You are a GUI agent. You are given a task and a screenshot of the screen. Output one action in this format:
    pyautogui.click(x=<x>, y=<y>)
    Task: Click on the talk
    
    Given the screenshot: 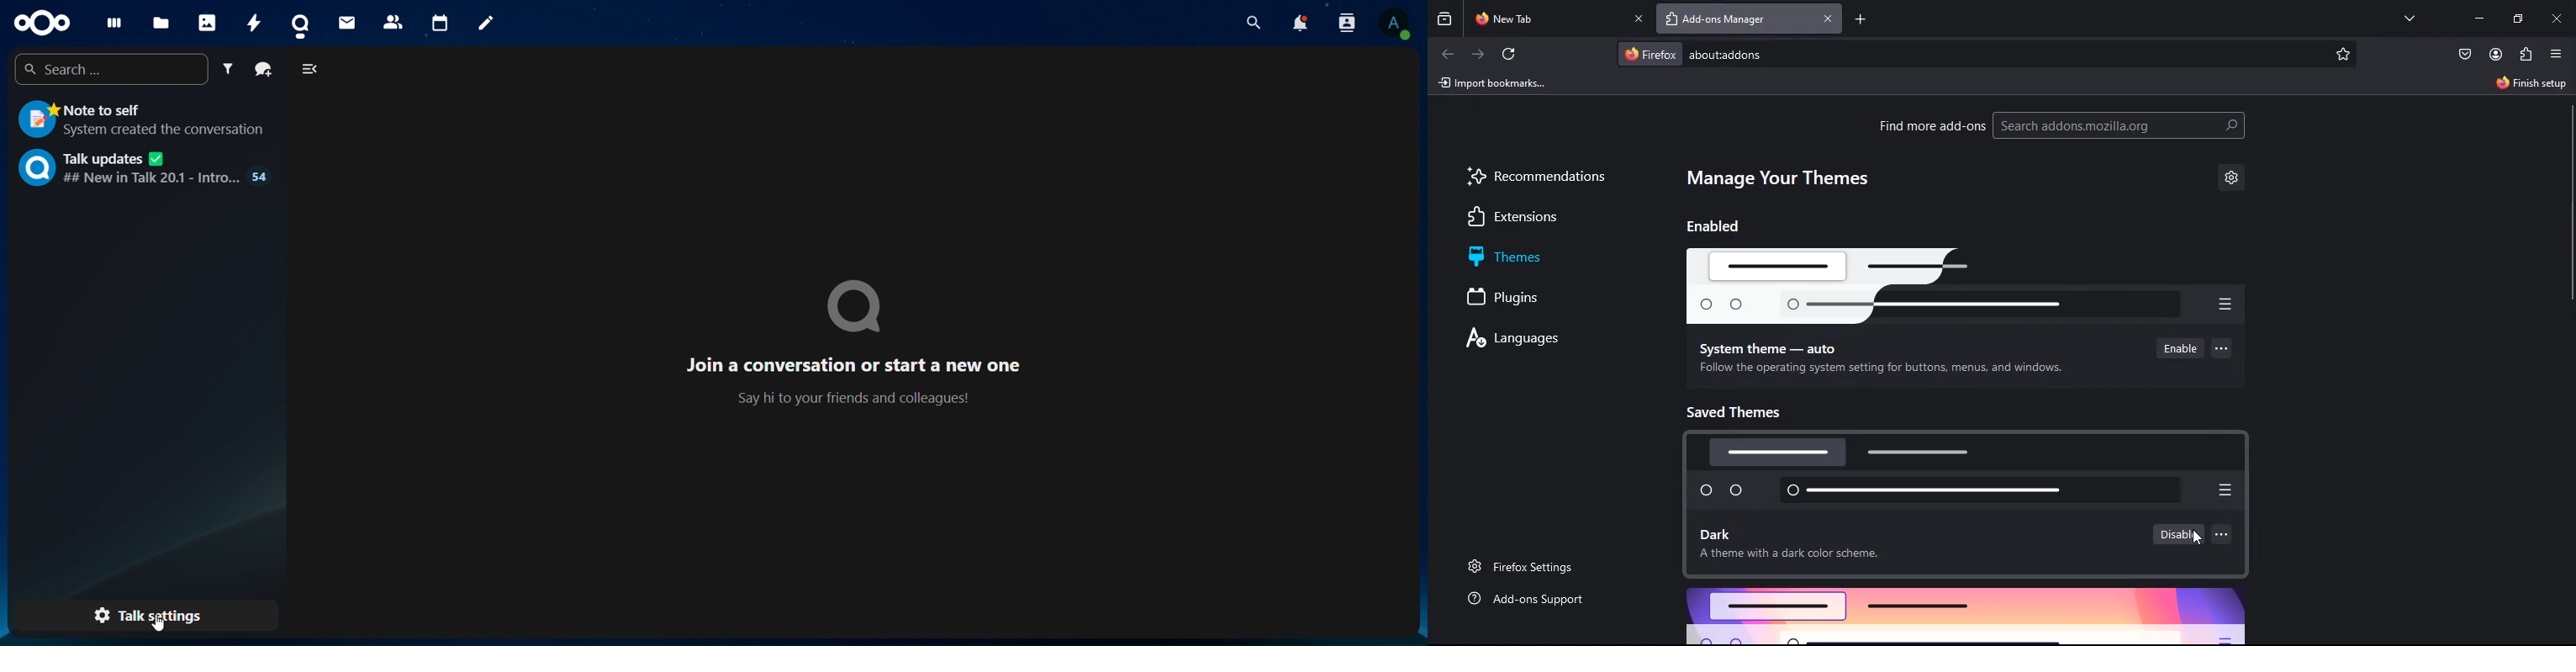 What is the action you would take?
    pyautogui.click(x=305, y=20)
    